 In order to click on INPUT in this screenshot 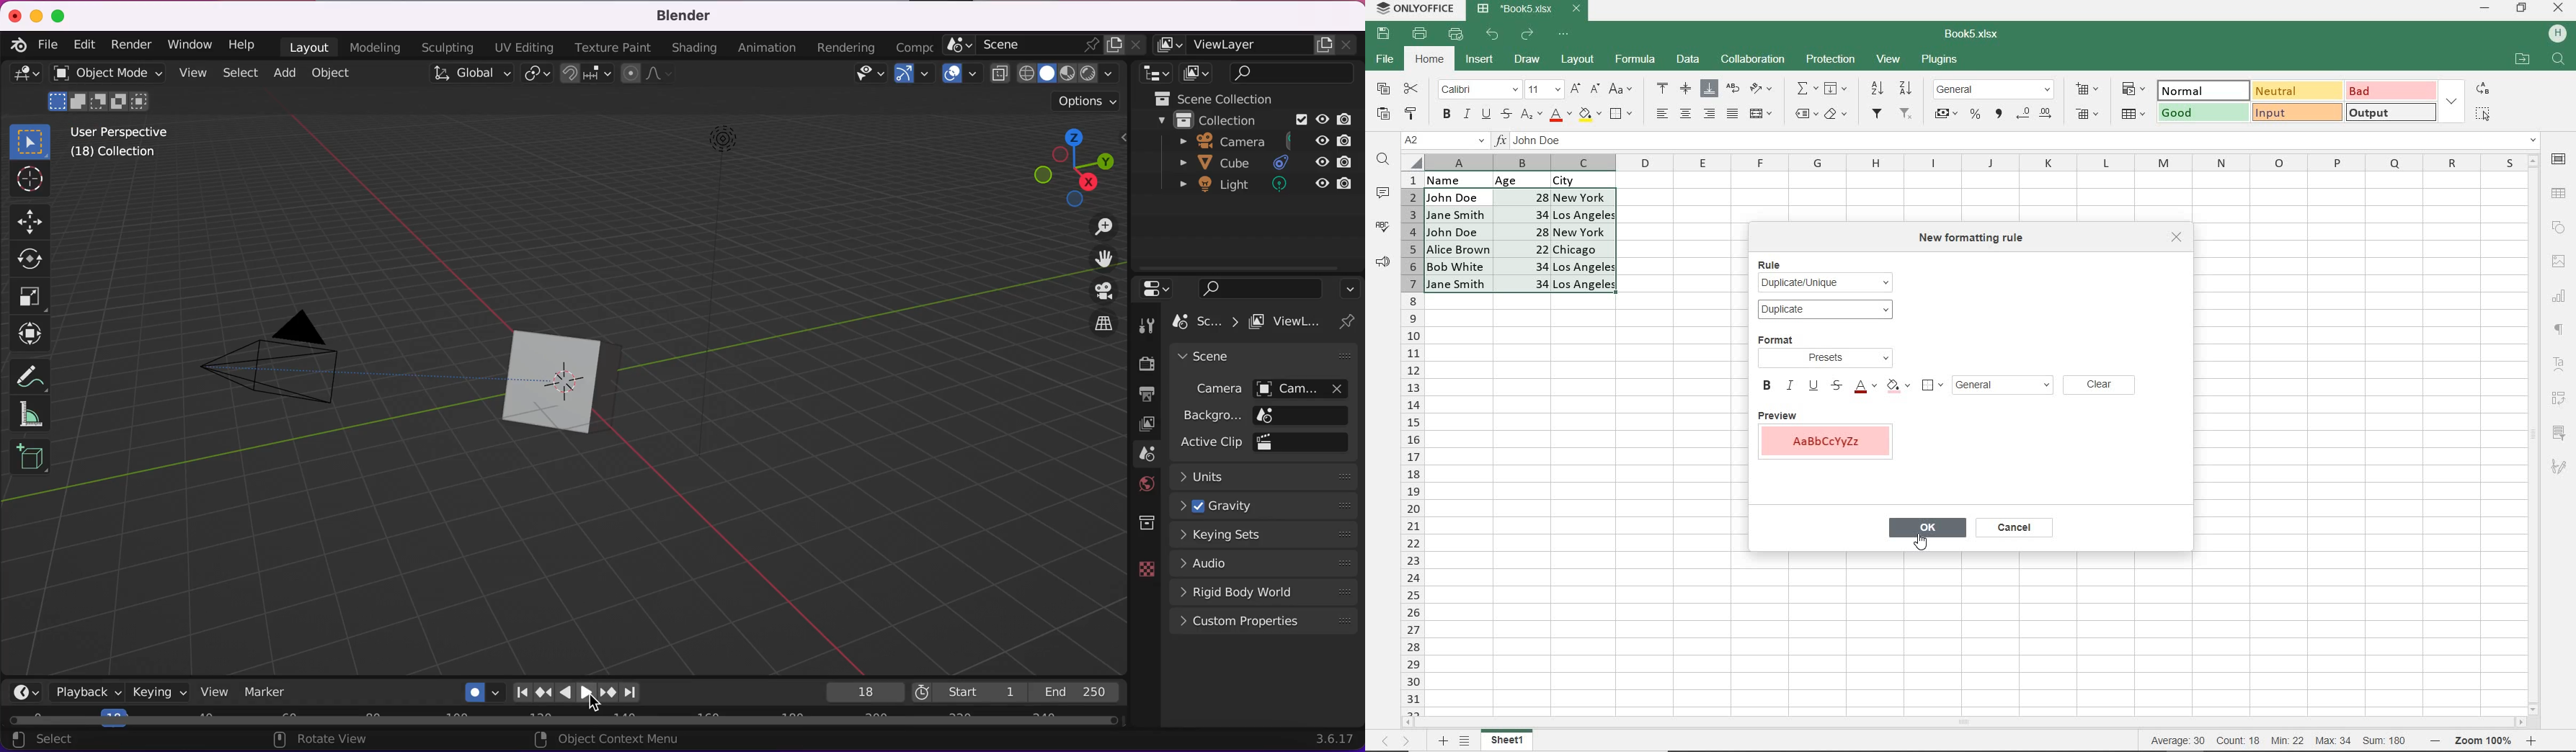, I will do `click(2296, 112)`.